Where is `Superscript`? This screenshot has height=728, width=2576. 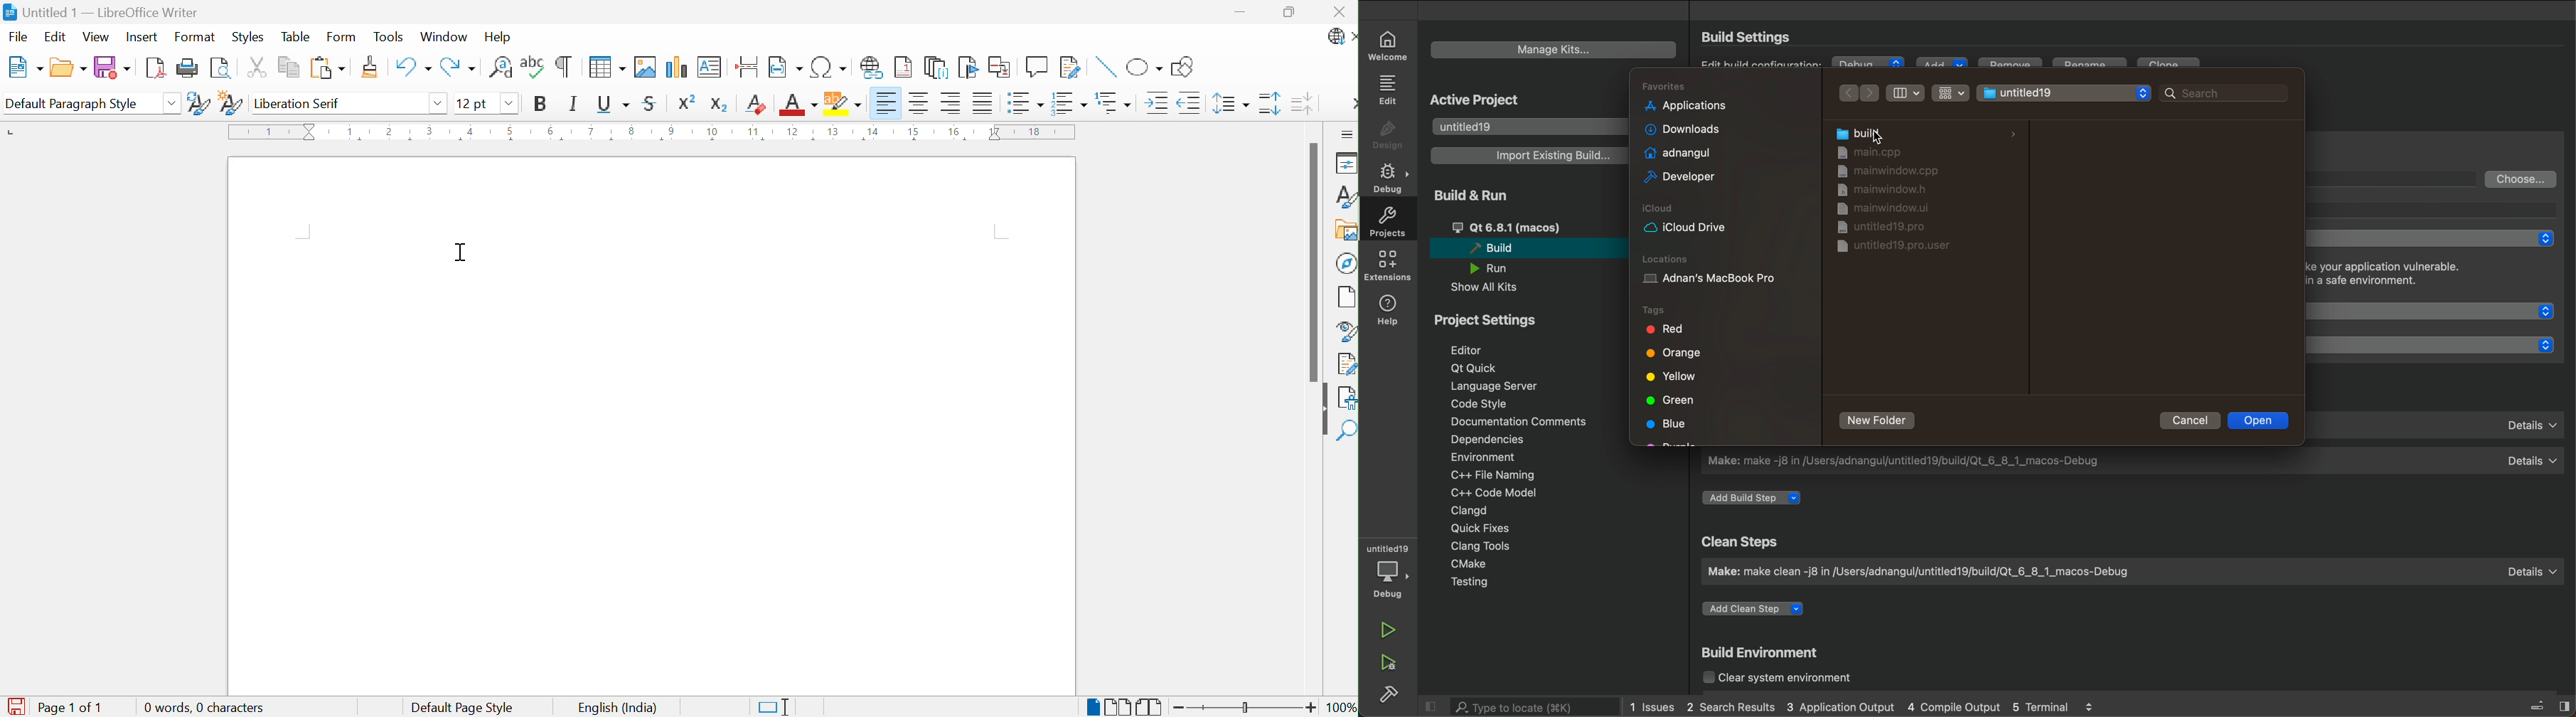 Superscript is located at coordinates (687, 102).